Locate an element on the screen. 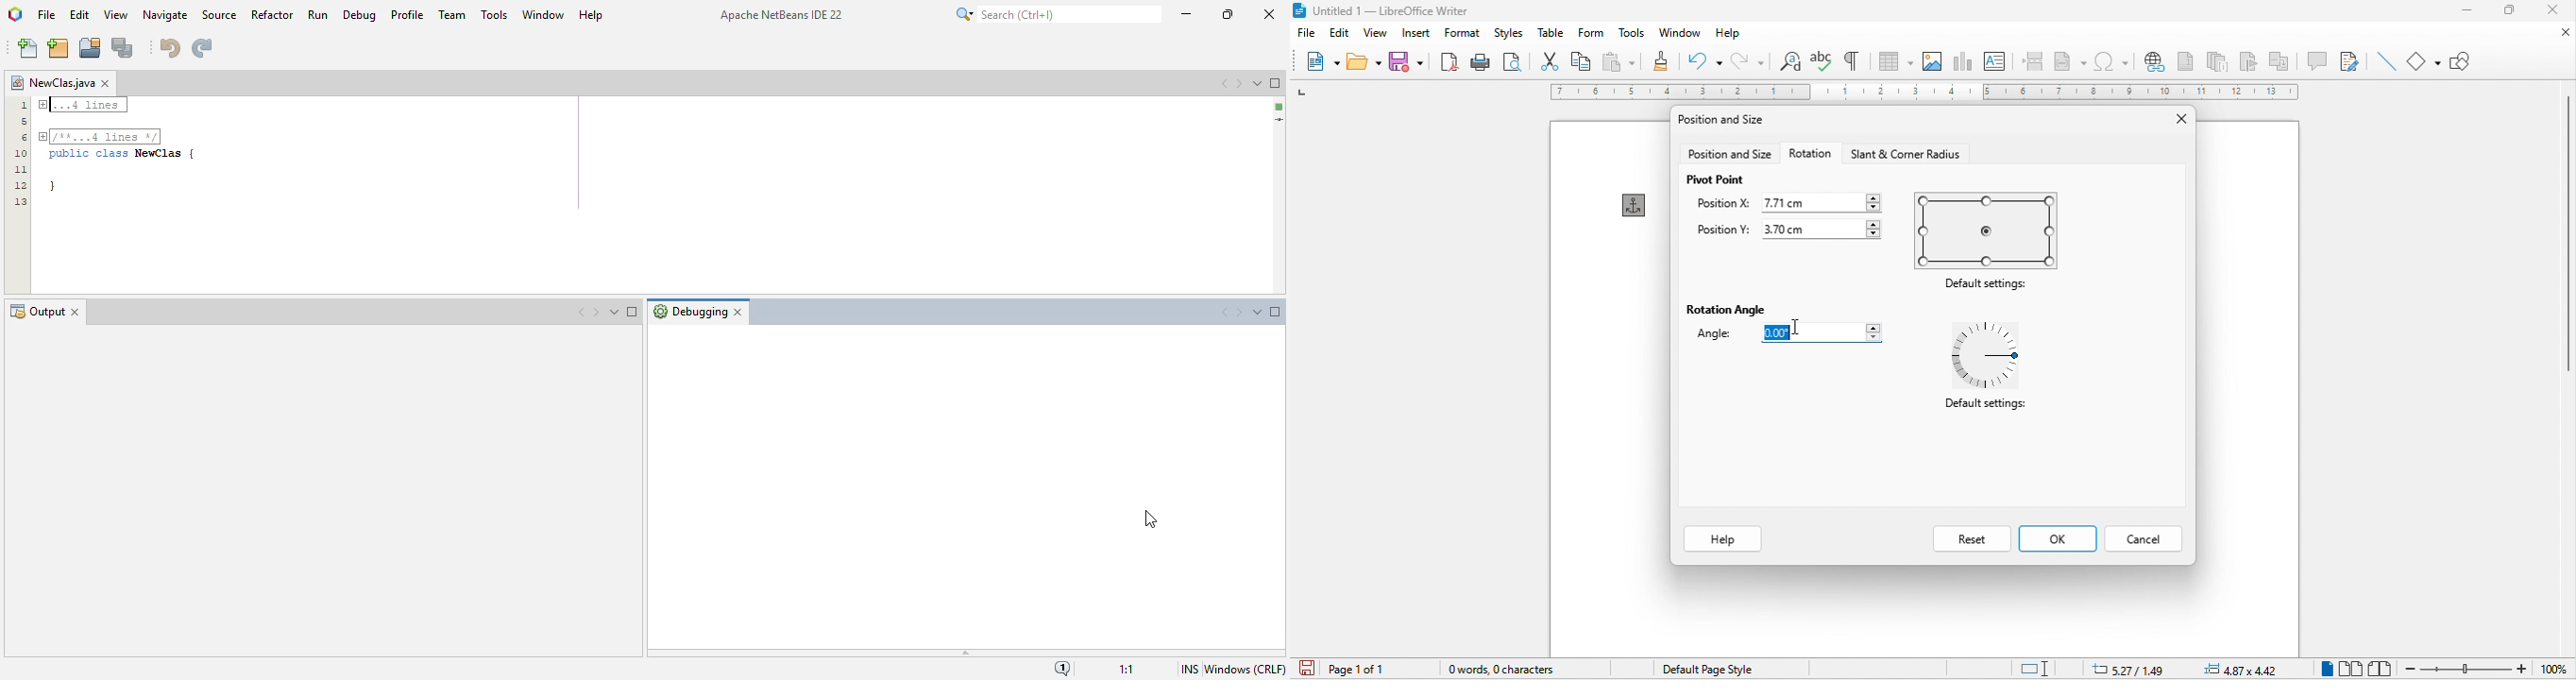 The height and width of the screenshot is (700, 2576). single page view is located at coordinates (2322, 669).